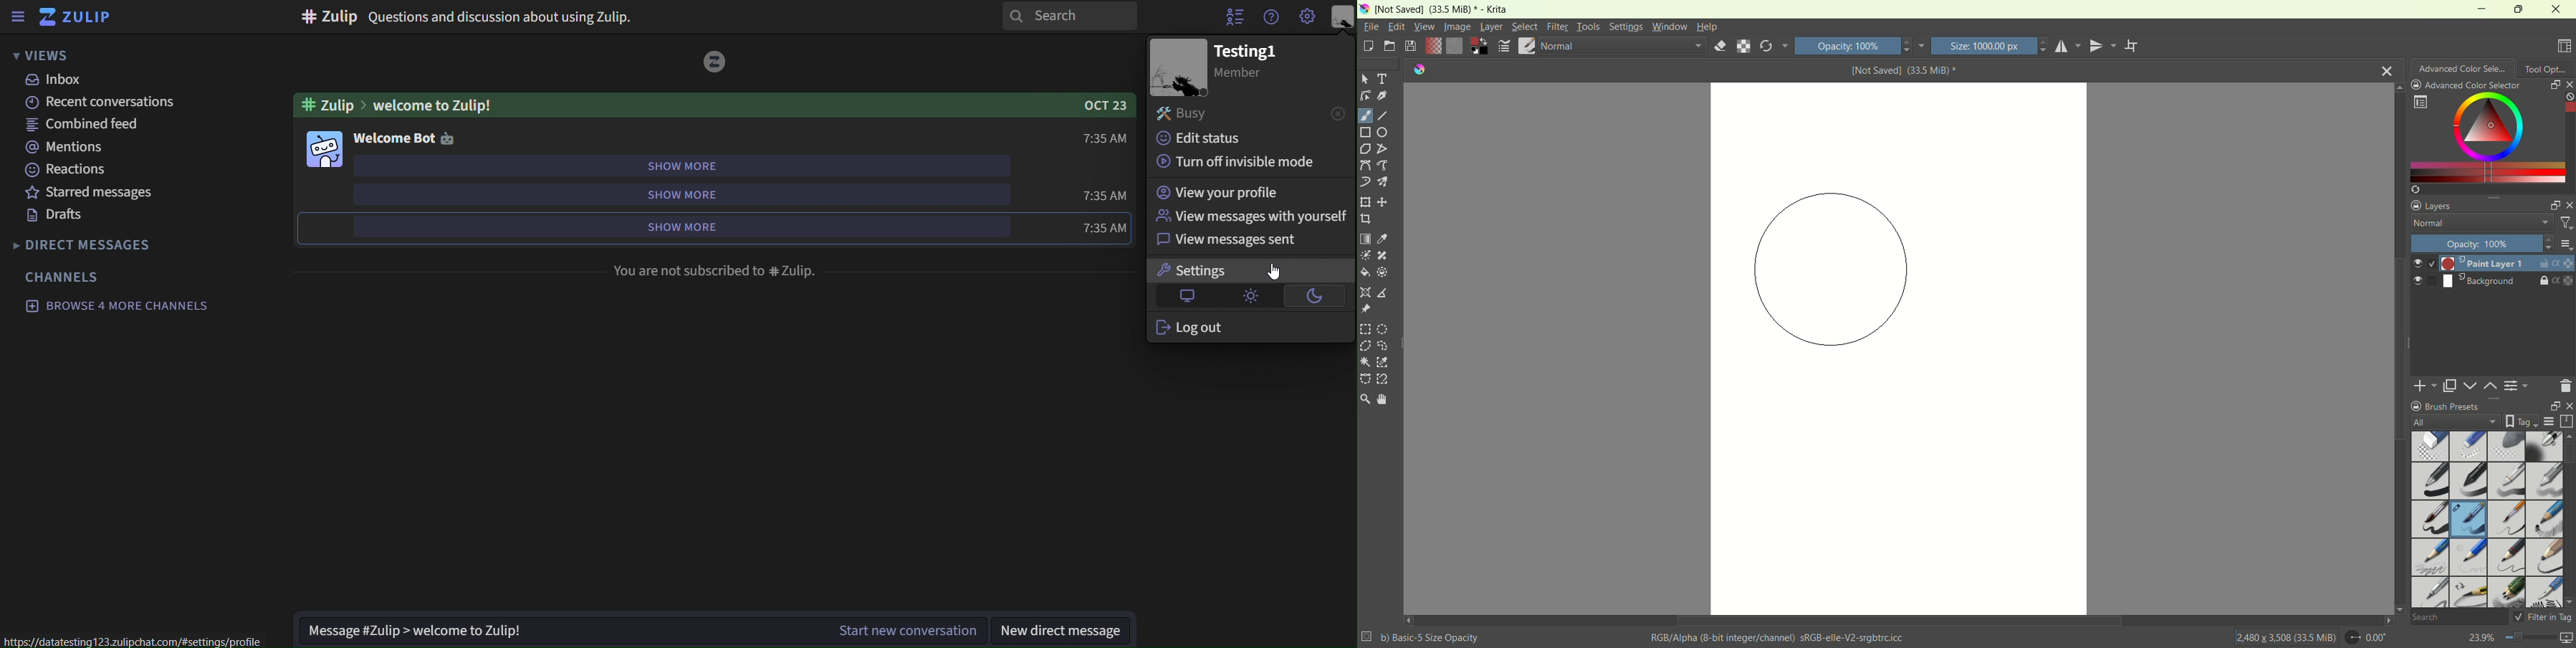 The image size is (2576, 672). What do you see at coordinates (1252, 296) in the screenshot?
I see `light theme` at bounding box center [1252, 296].